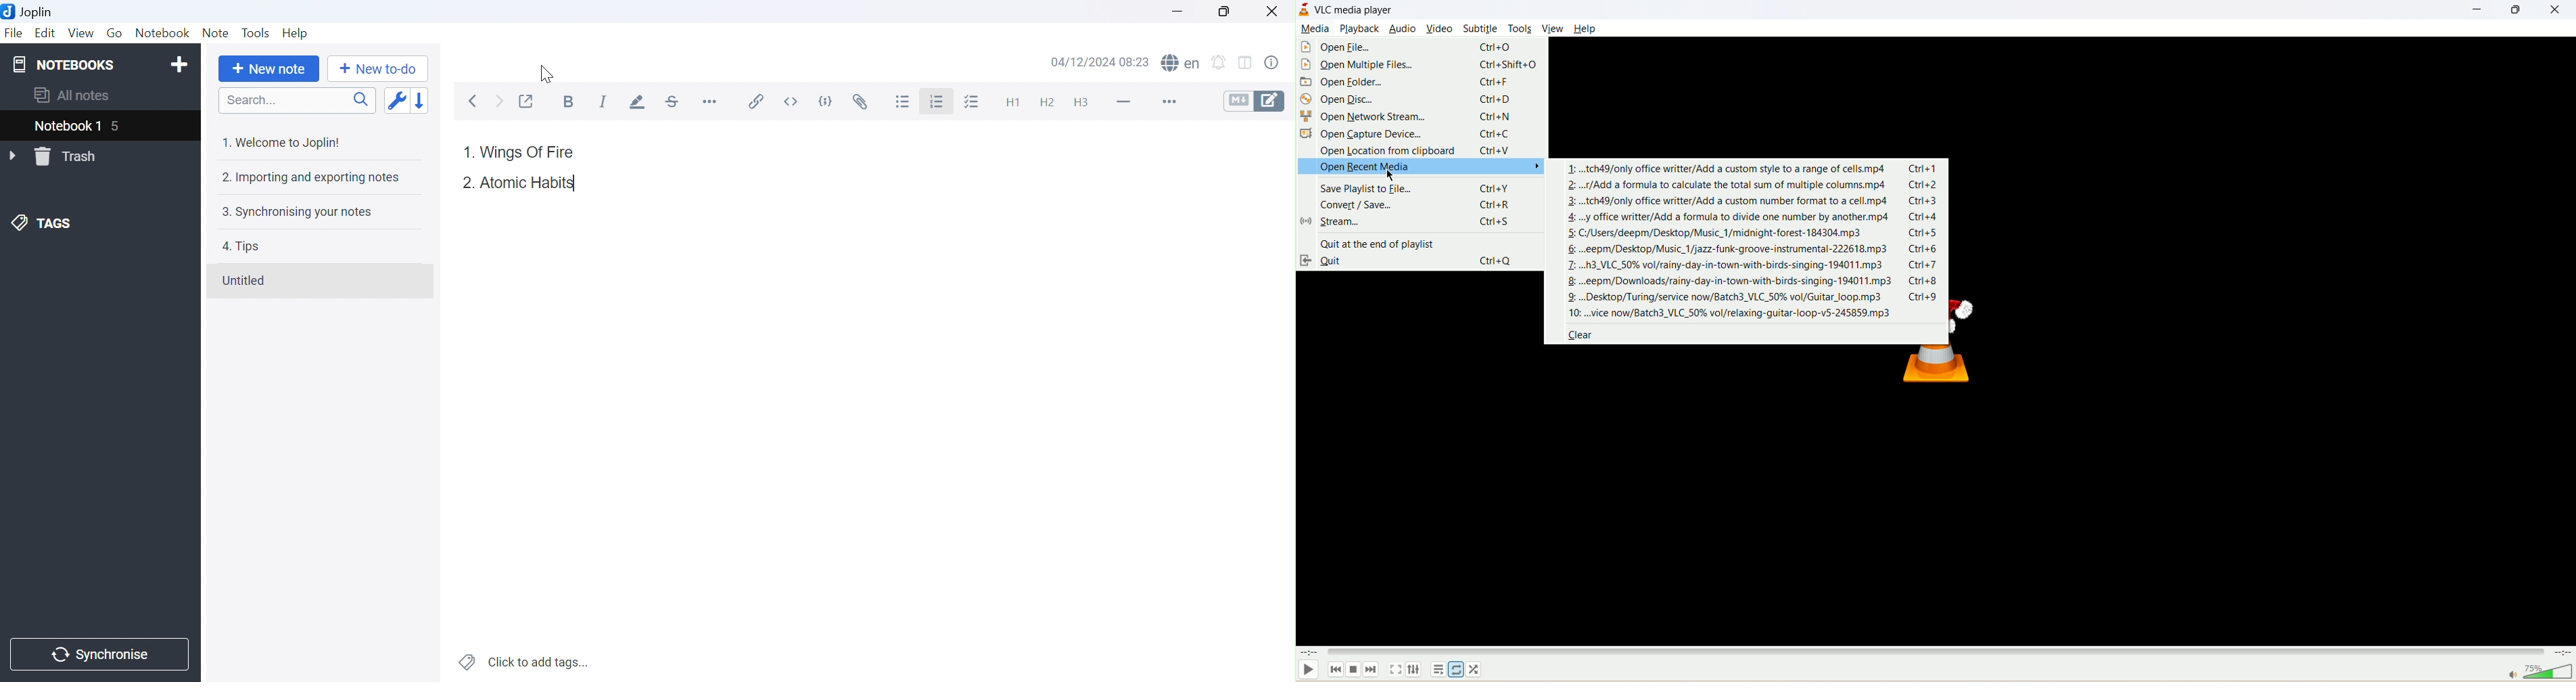  Describe the element at coordinates (1254, 100) in the screenshot. I see `Toggle editors` at that location.